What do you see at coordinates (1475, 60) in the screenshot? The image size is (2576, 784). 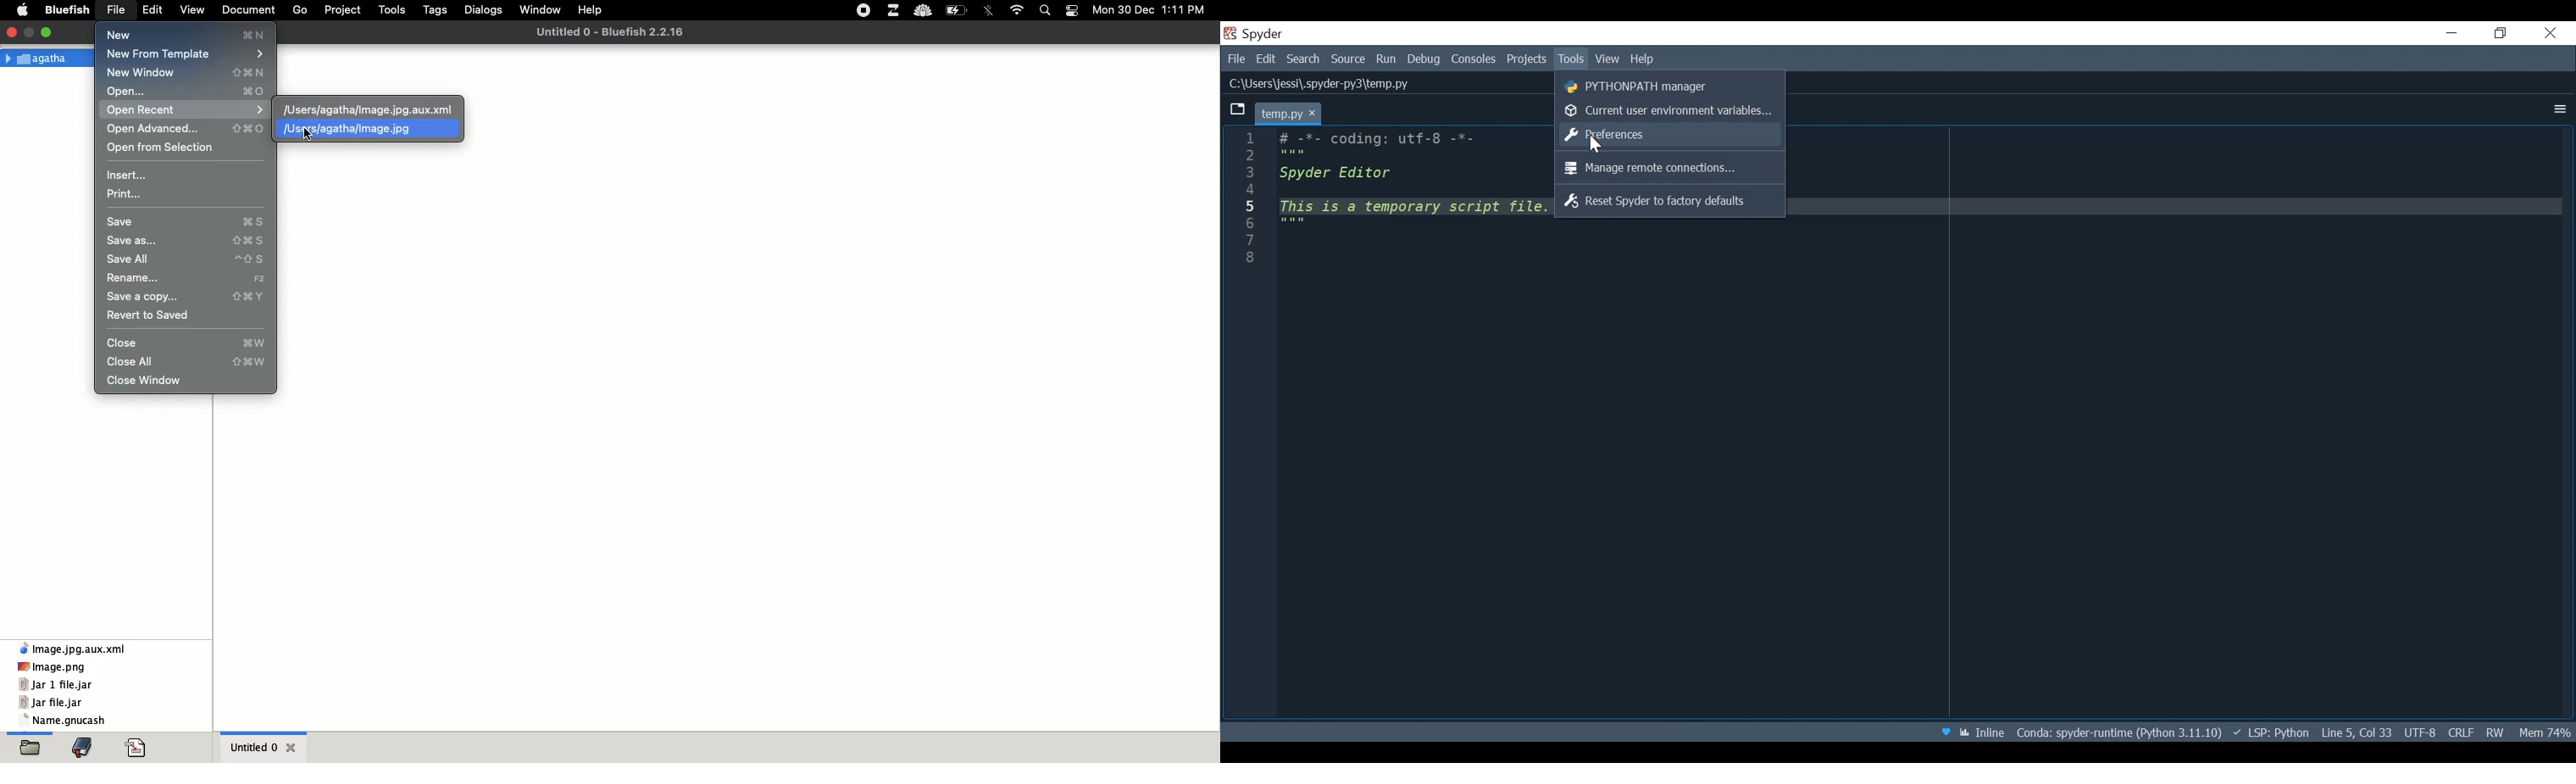 I see `Consoles` at bounding box center [1475, 60].